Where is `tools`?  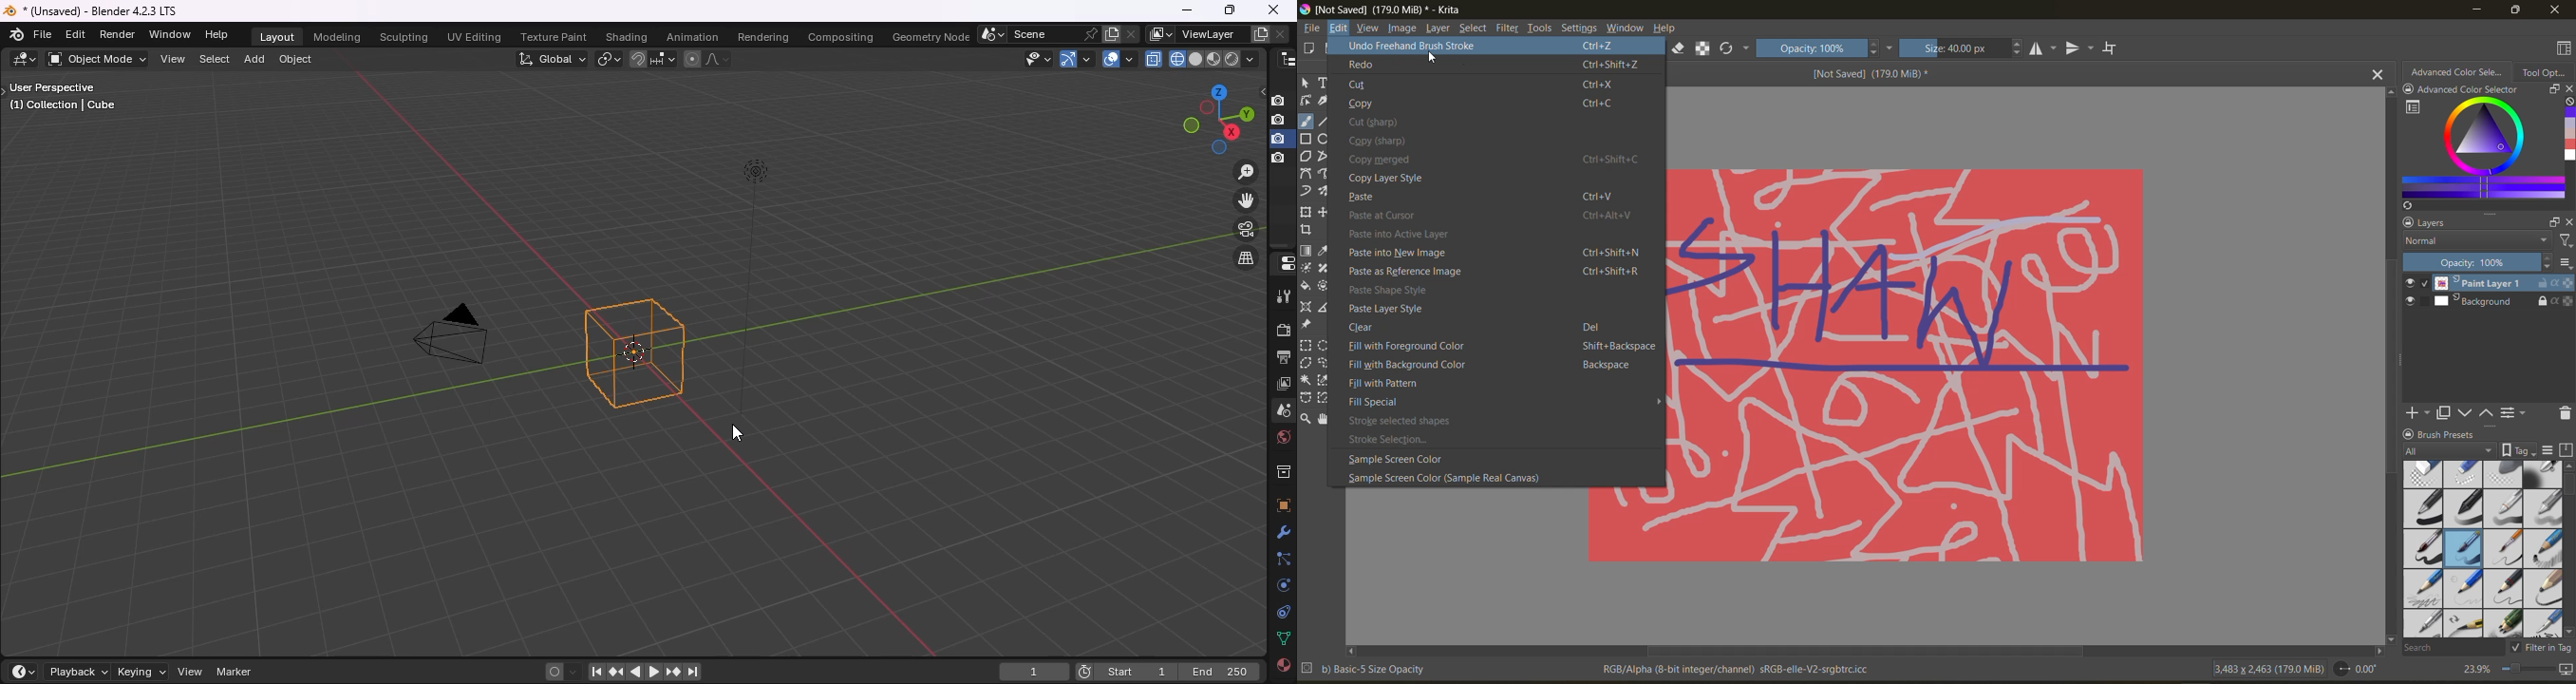 tools is located at coordinates (1541, 29).